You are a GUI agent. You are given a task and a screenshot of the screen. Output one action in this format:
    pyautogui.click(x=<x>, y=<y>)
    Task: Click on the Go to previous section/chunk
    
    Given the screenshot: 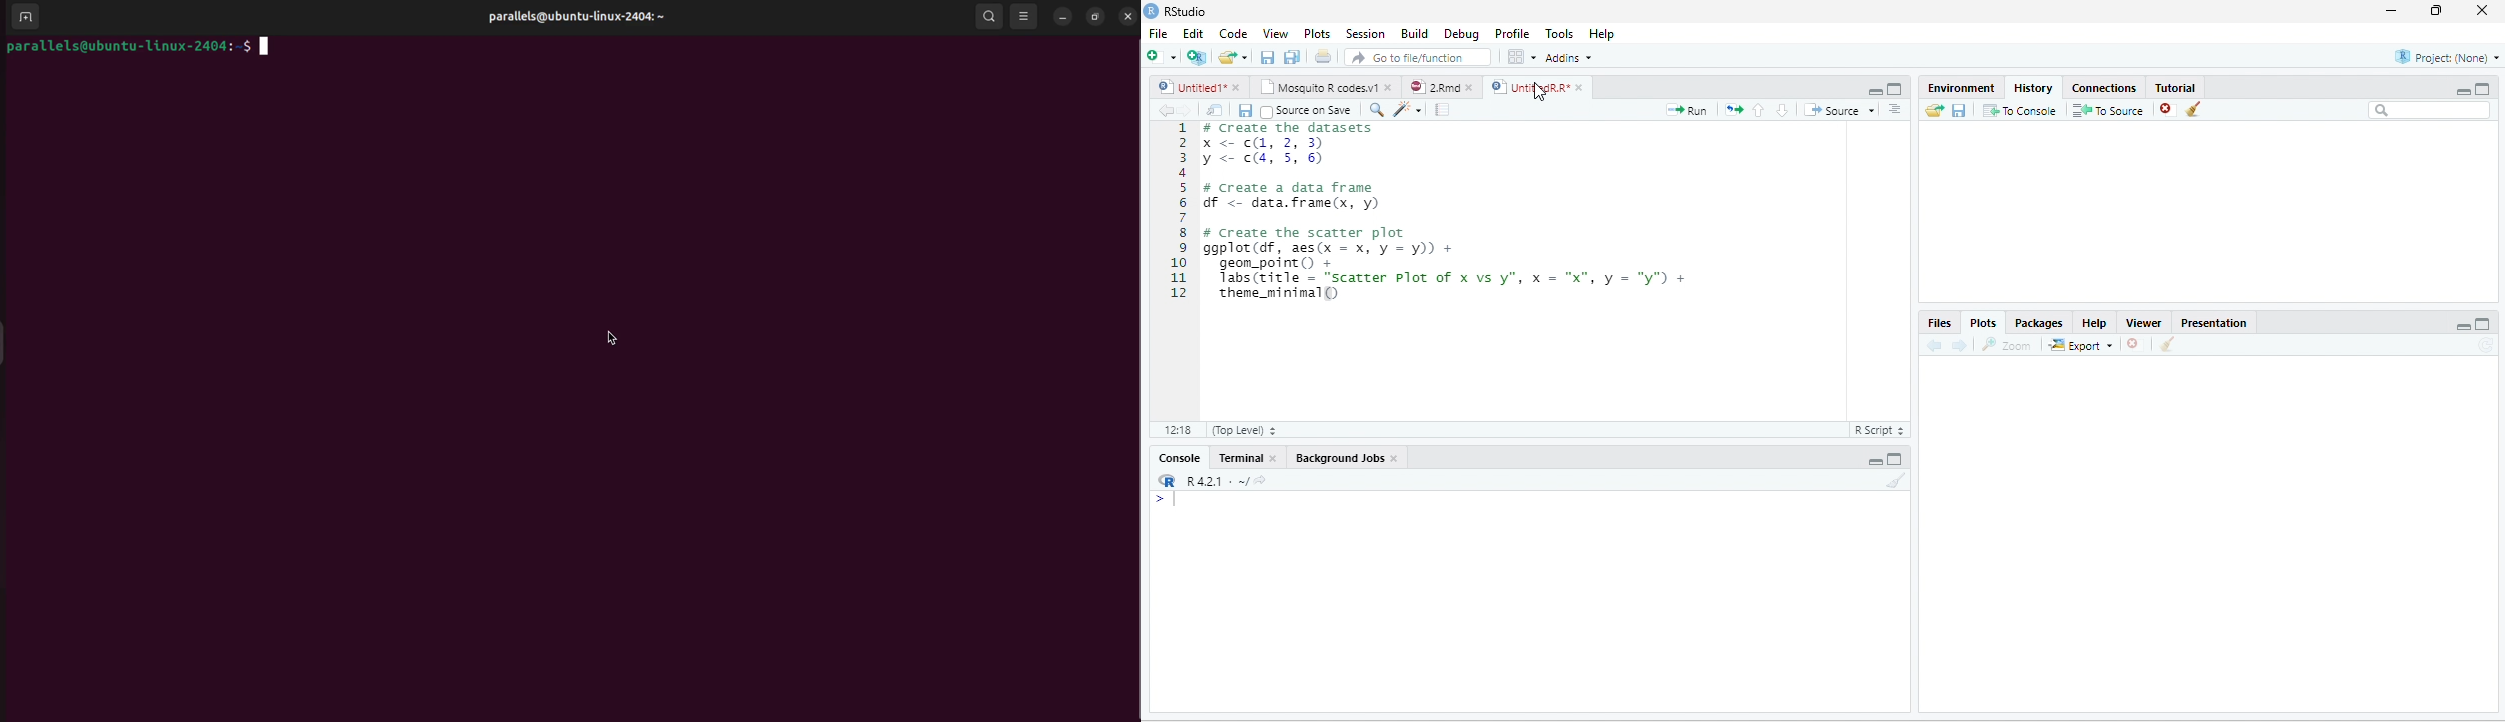 What is the action you would take?
    pyautogui.click(x=1759, y=110)
    